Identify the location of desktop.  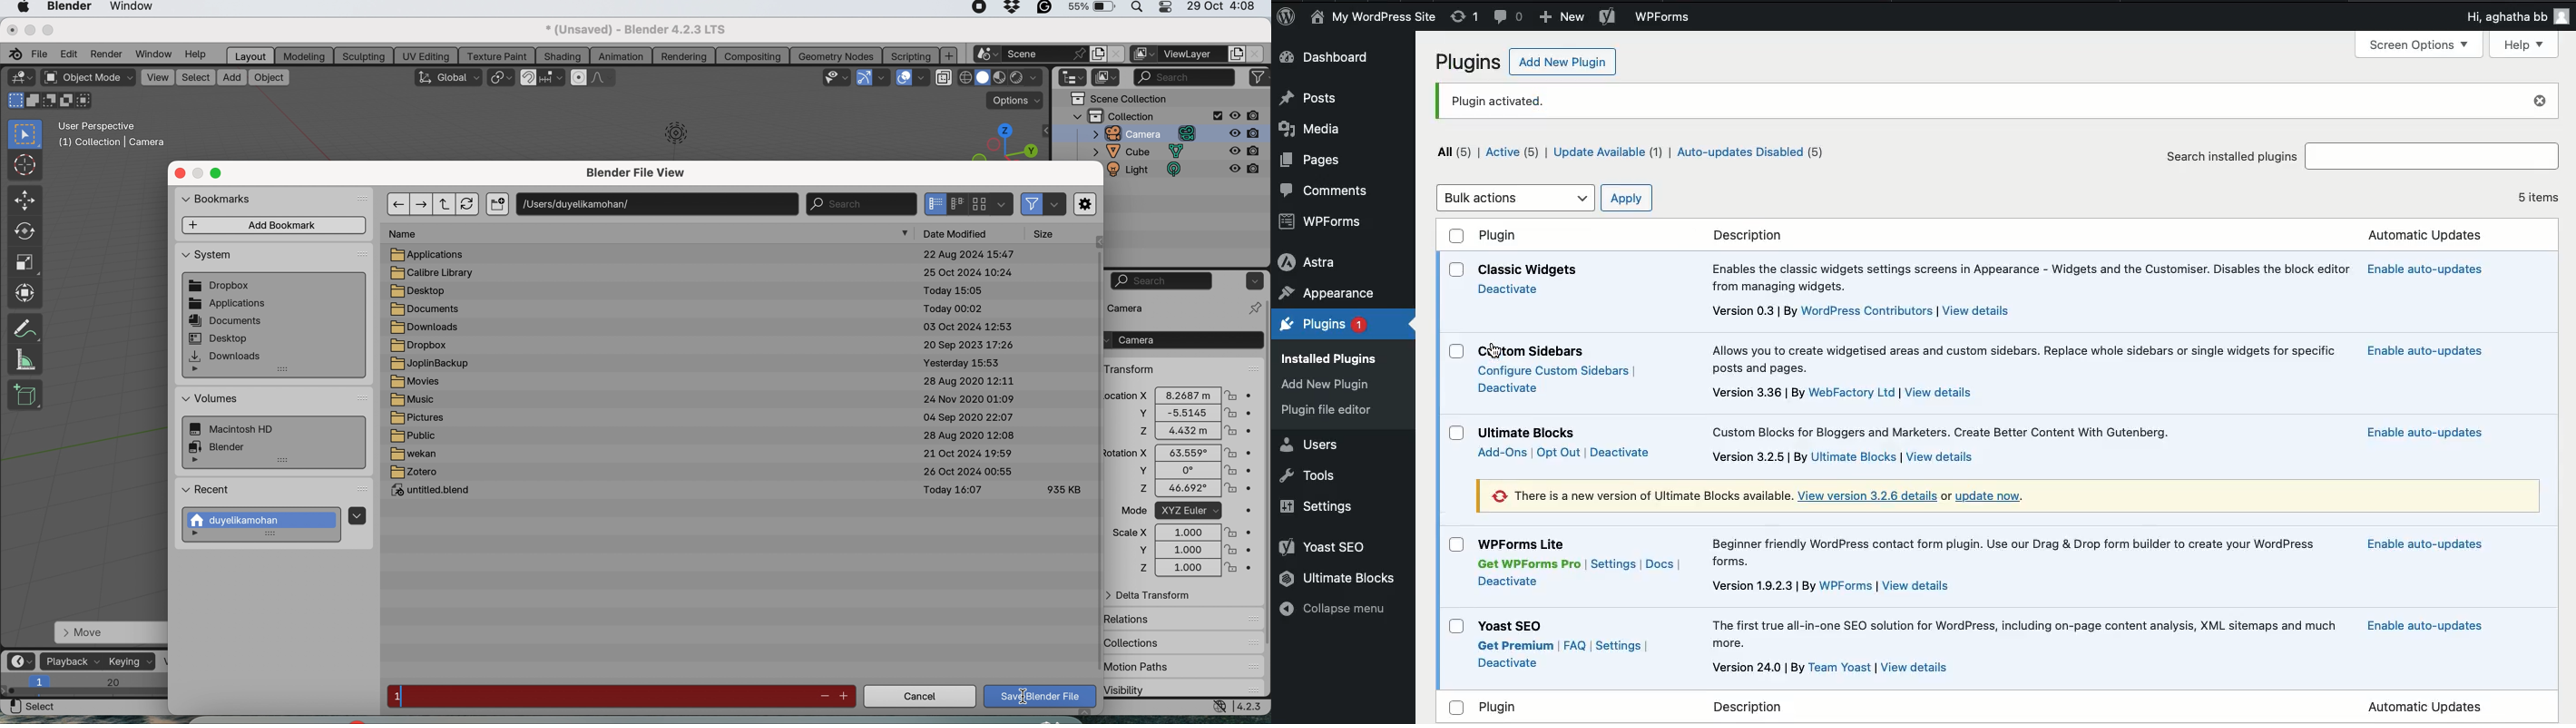
(425, 290).